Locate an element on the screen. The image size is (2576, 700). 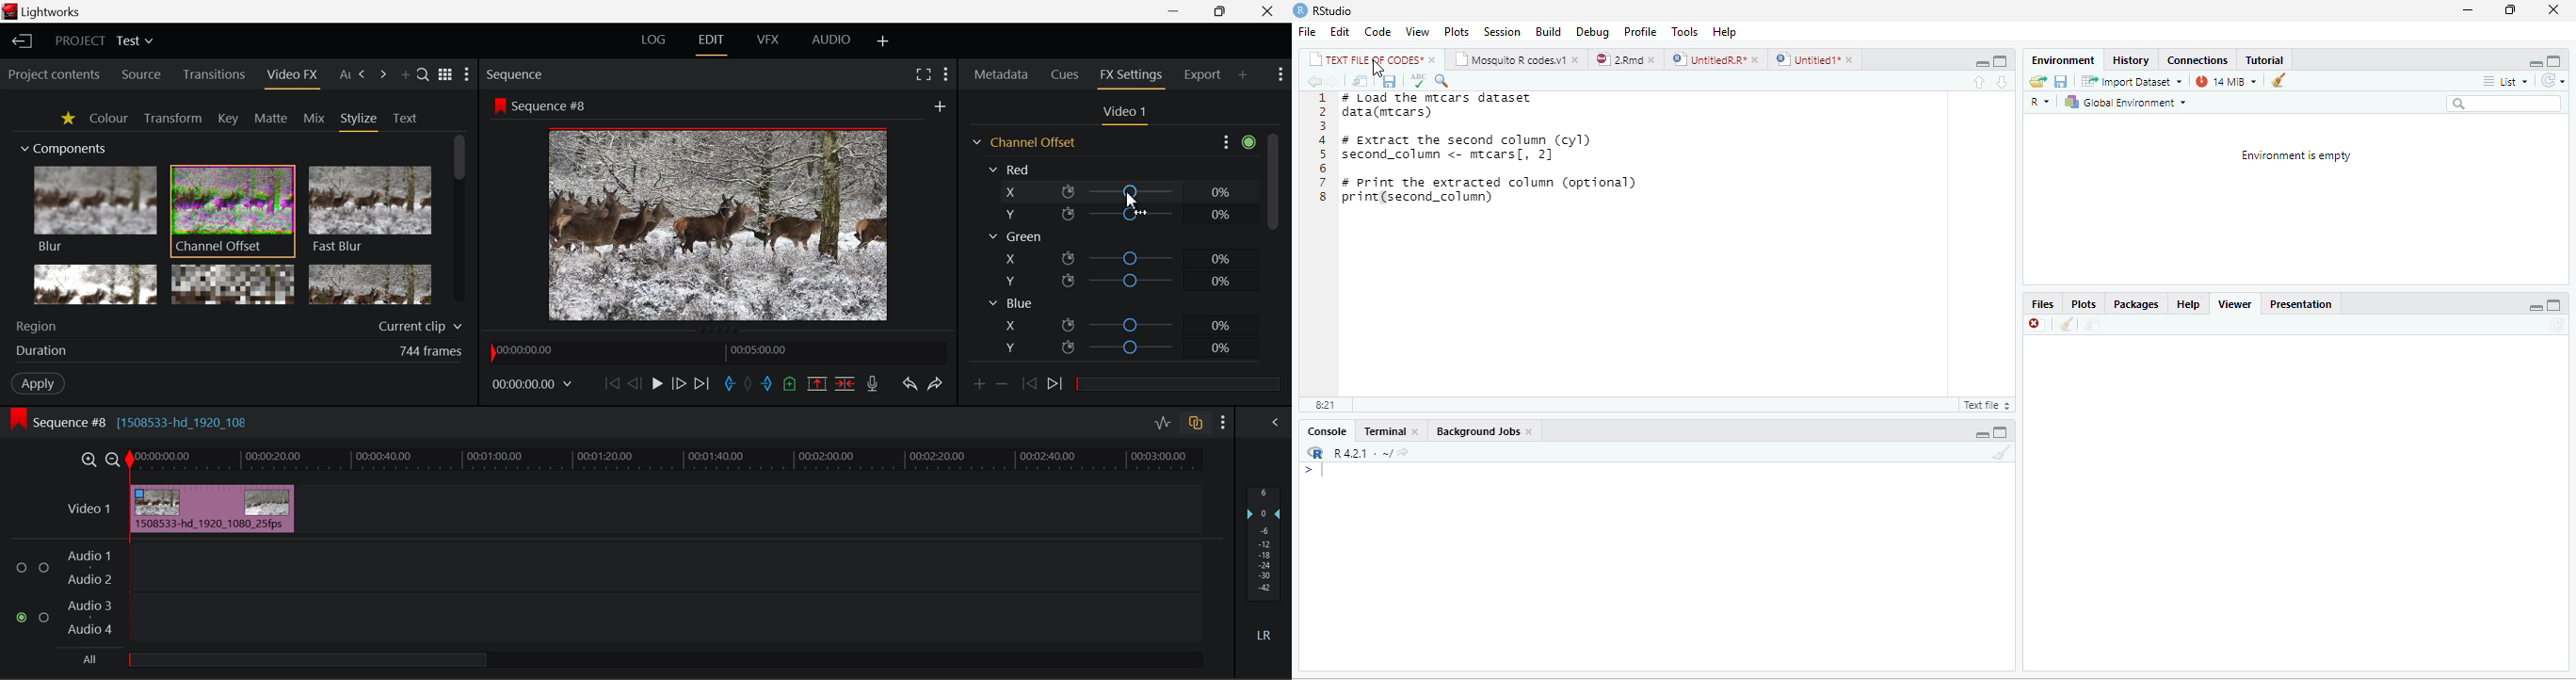
Edit is located at coordinates (1340, 32).